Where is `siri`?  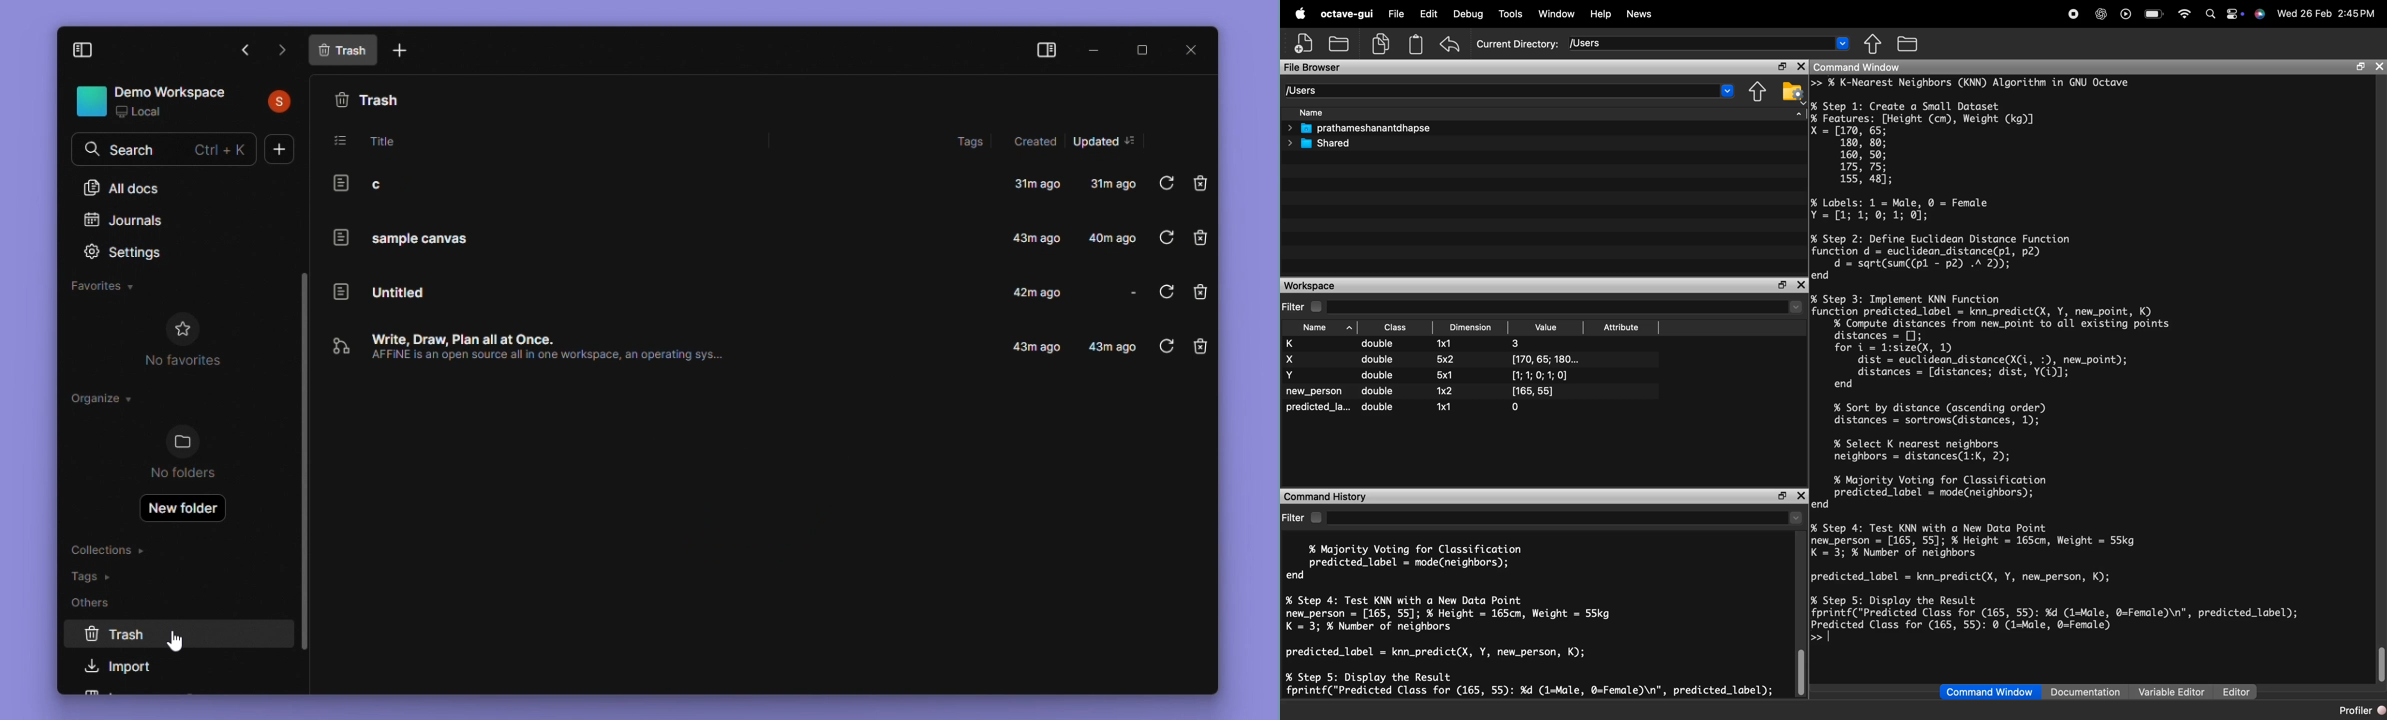
siri is located at coordinates (2260, 17).